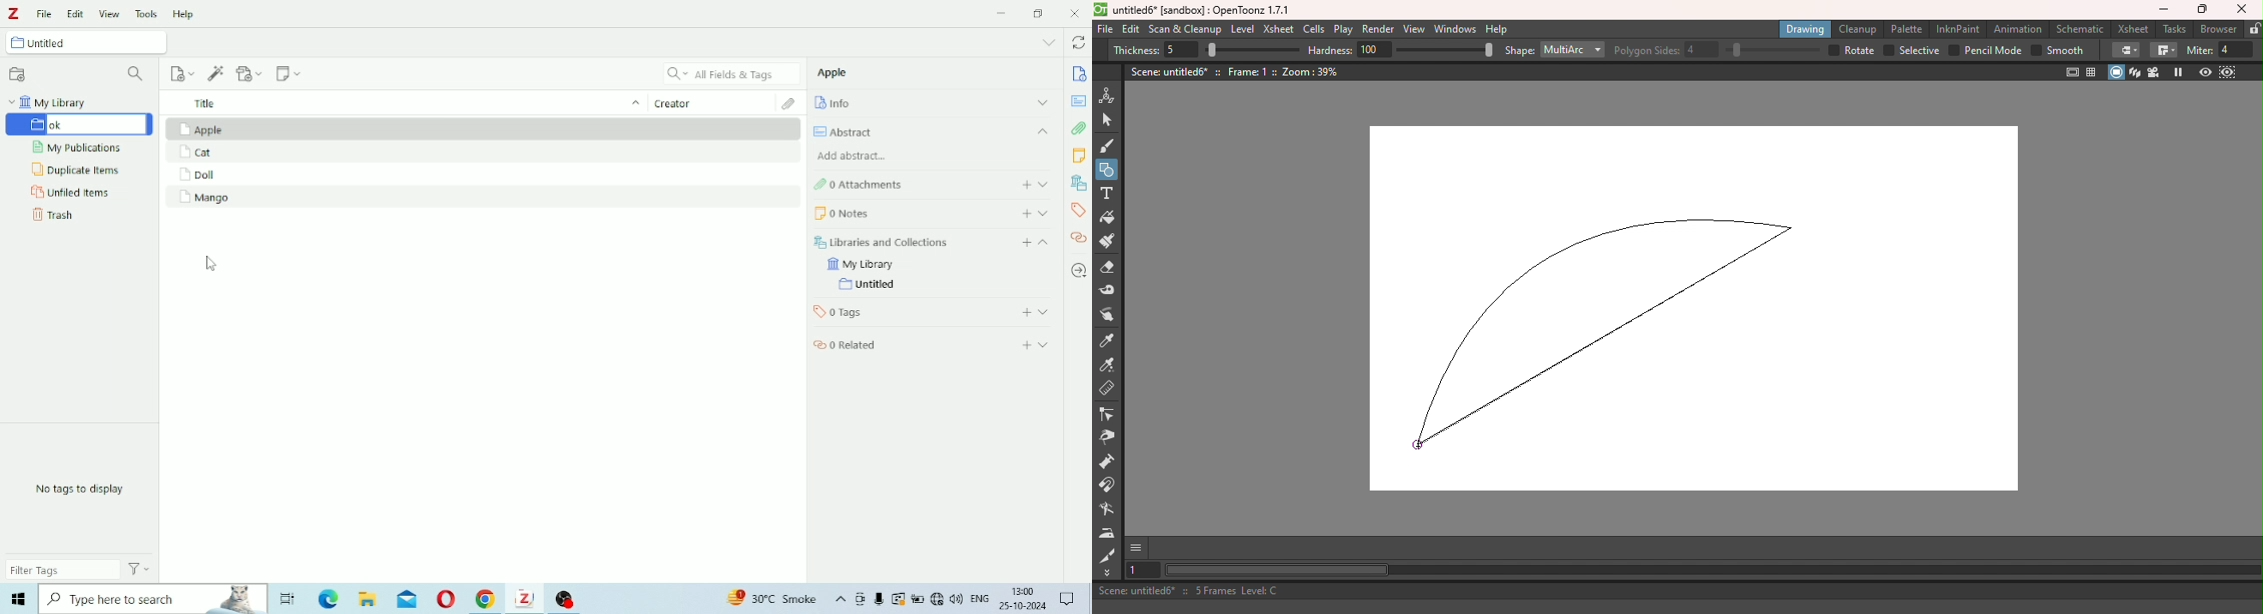 Image resolution: width=2268 pixels, height=616 pixels. Describe the element at coordinates (80, 125) in the screenshot. I see `Untitled` at that location.